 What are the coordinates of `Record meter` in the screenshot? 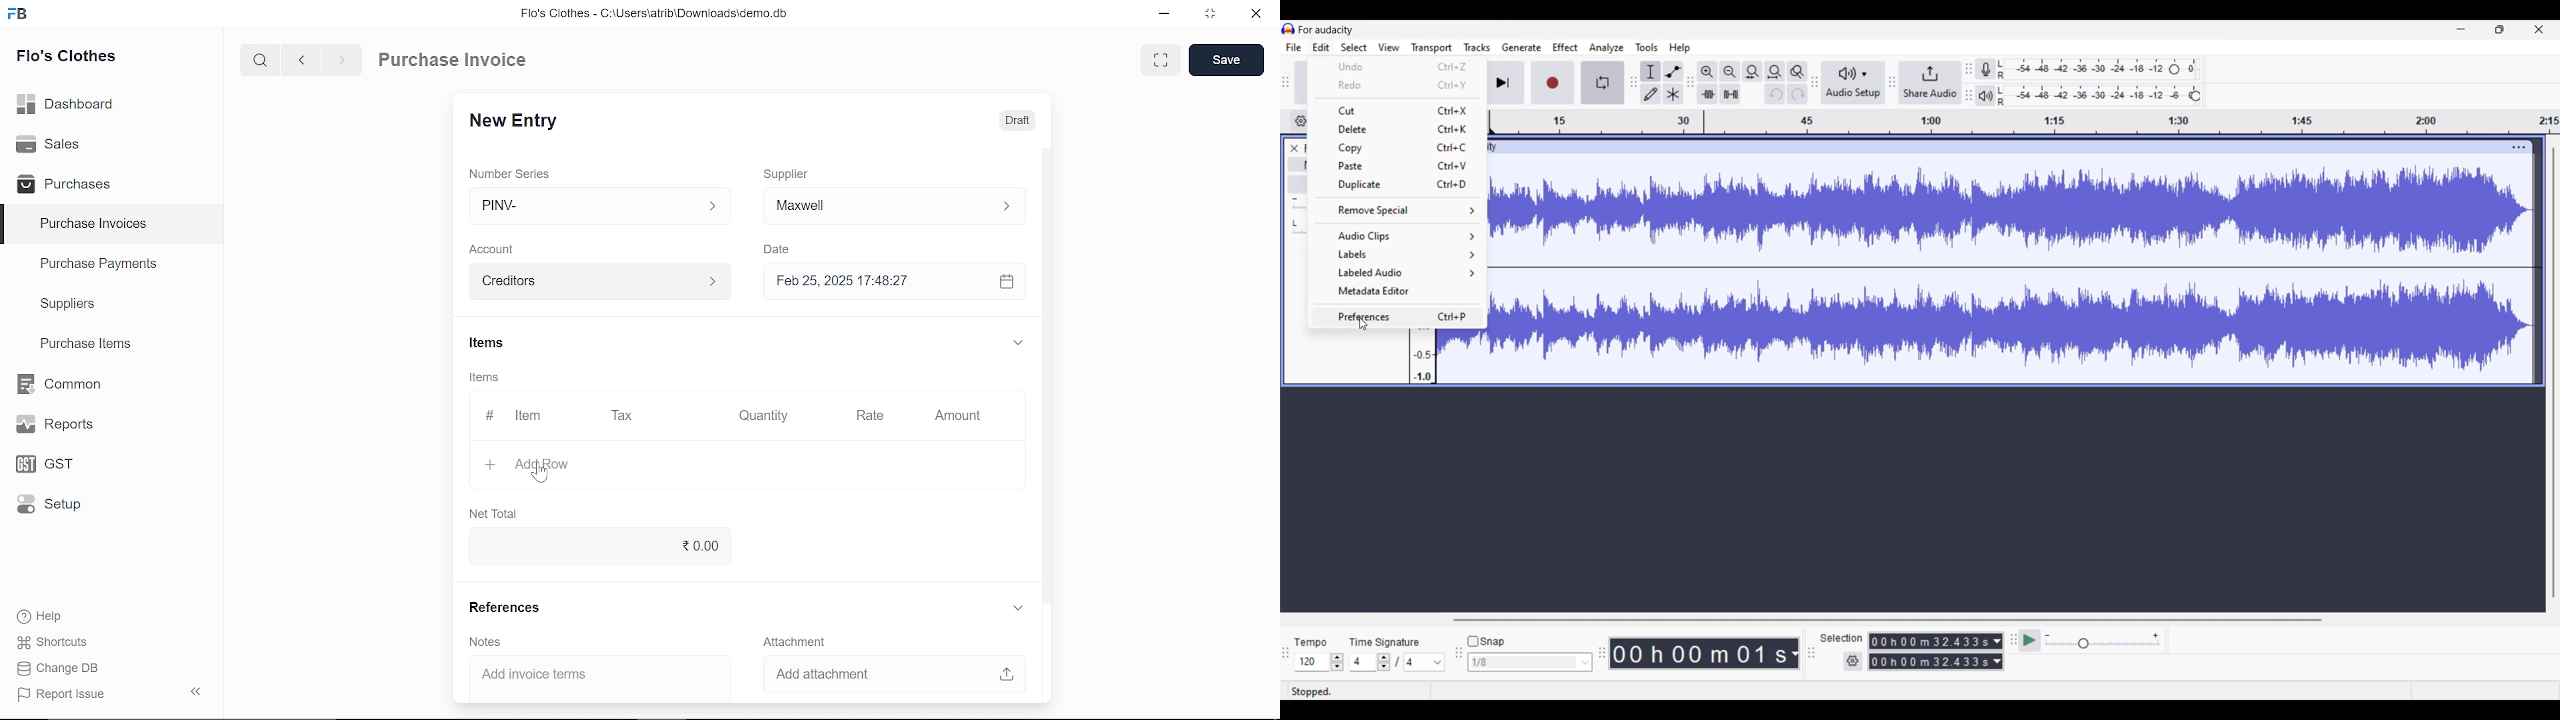 It's located at (1985, 69).